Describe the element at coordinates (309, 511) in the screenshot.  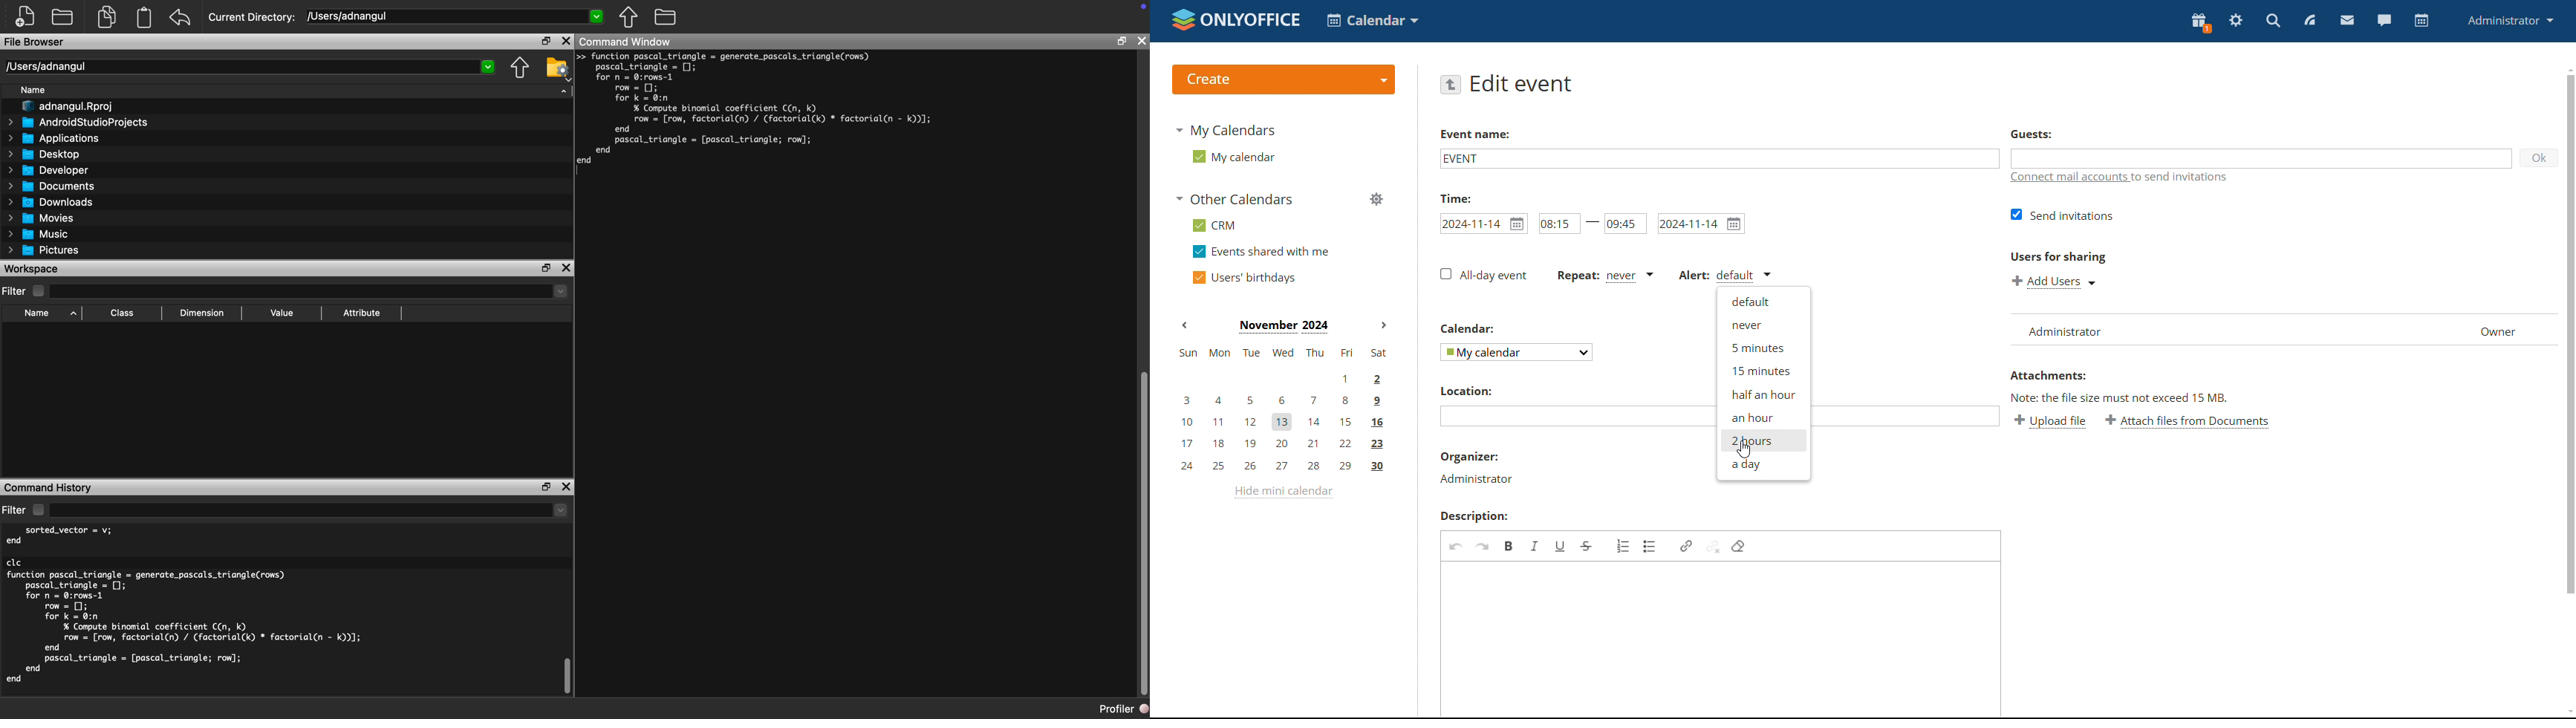
I see `Dropdown` at that location.